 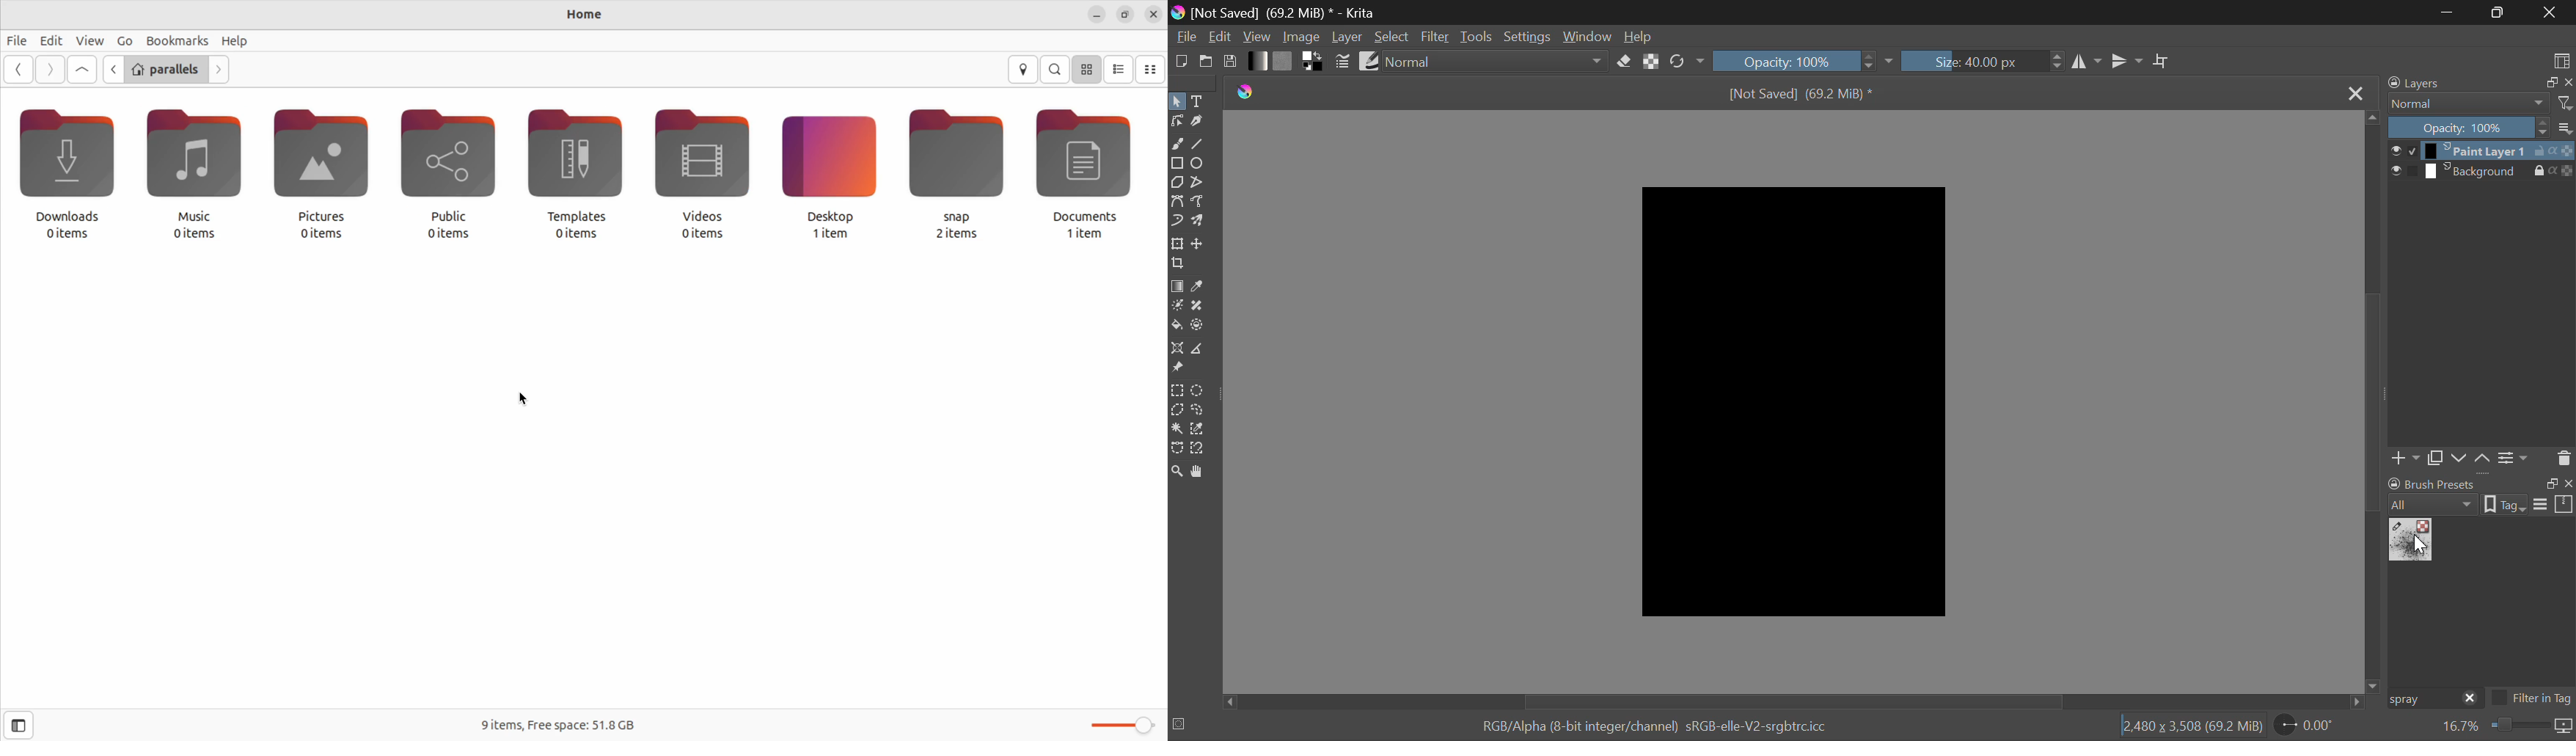 I want to click on Lock Alpha, so click(x=1652, y=61).